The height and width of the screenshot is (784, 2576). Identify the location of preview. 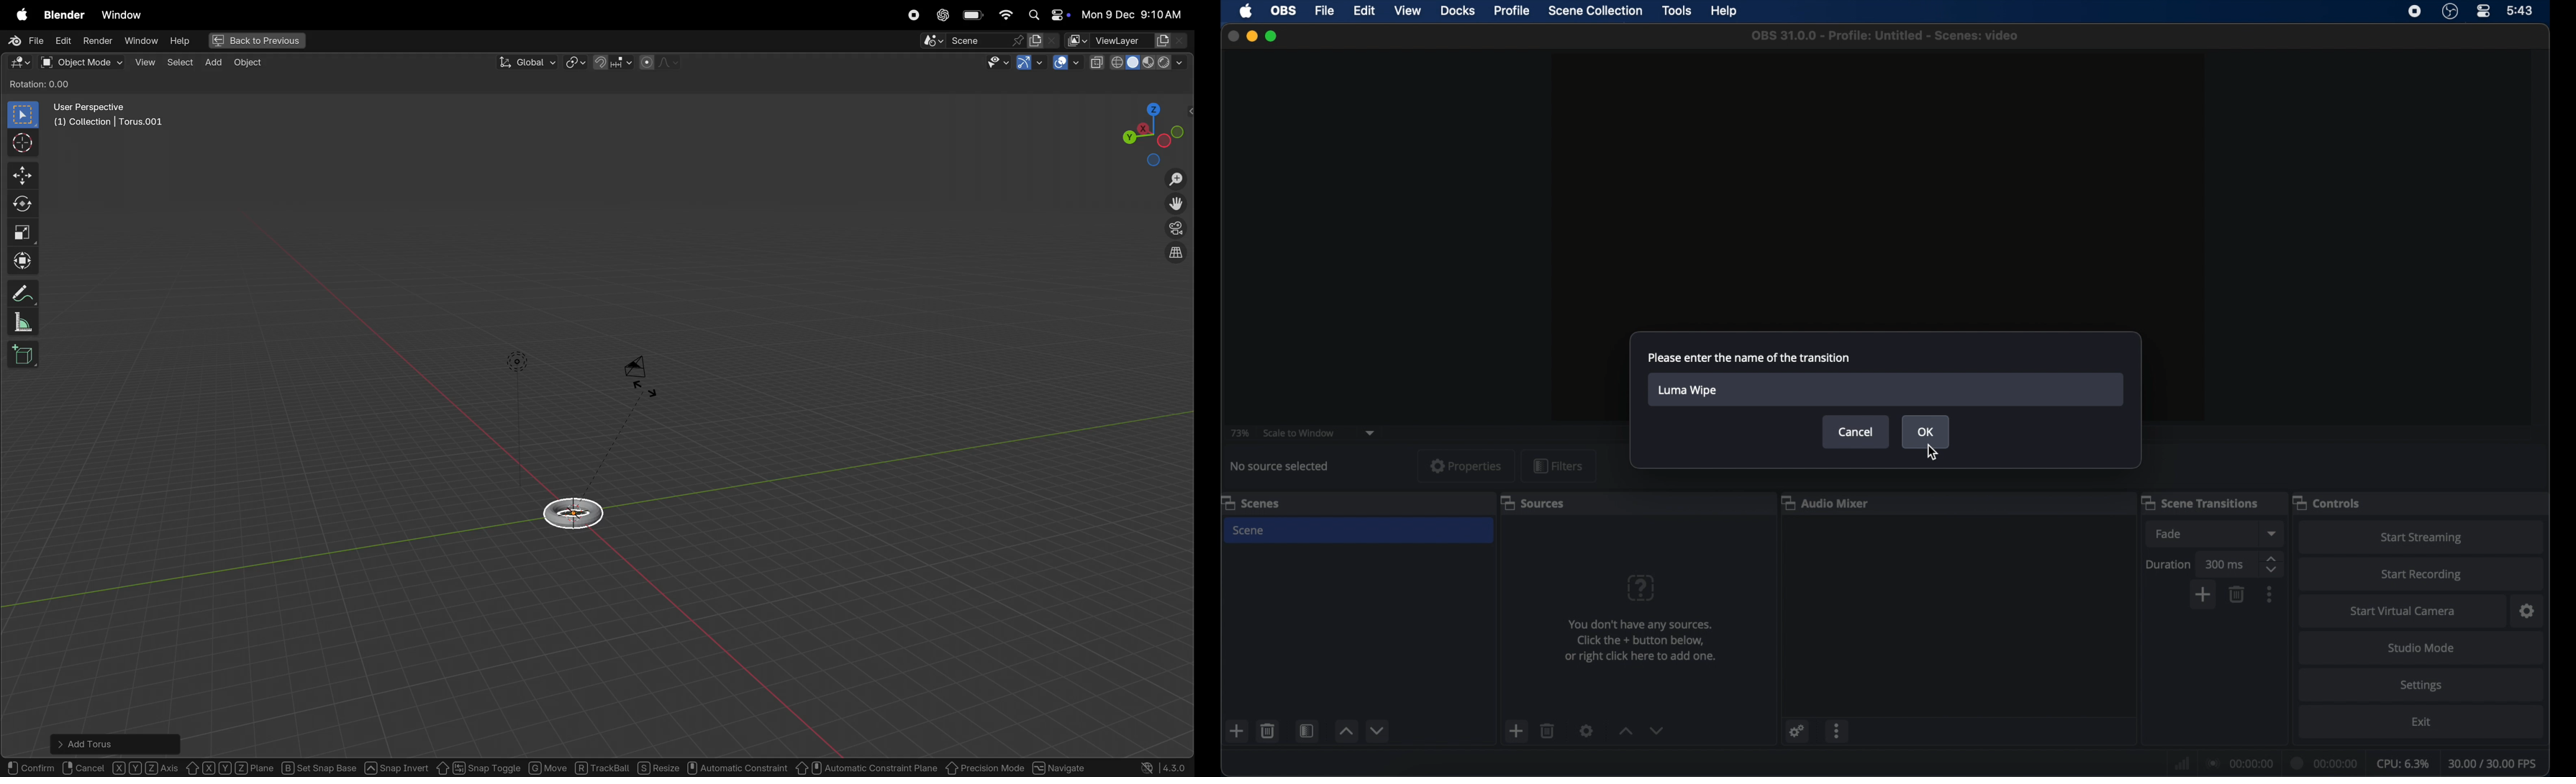
(1879, 189).